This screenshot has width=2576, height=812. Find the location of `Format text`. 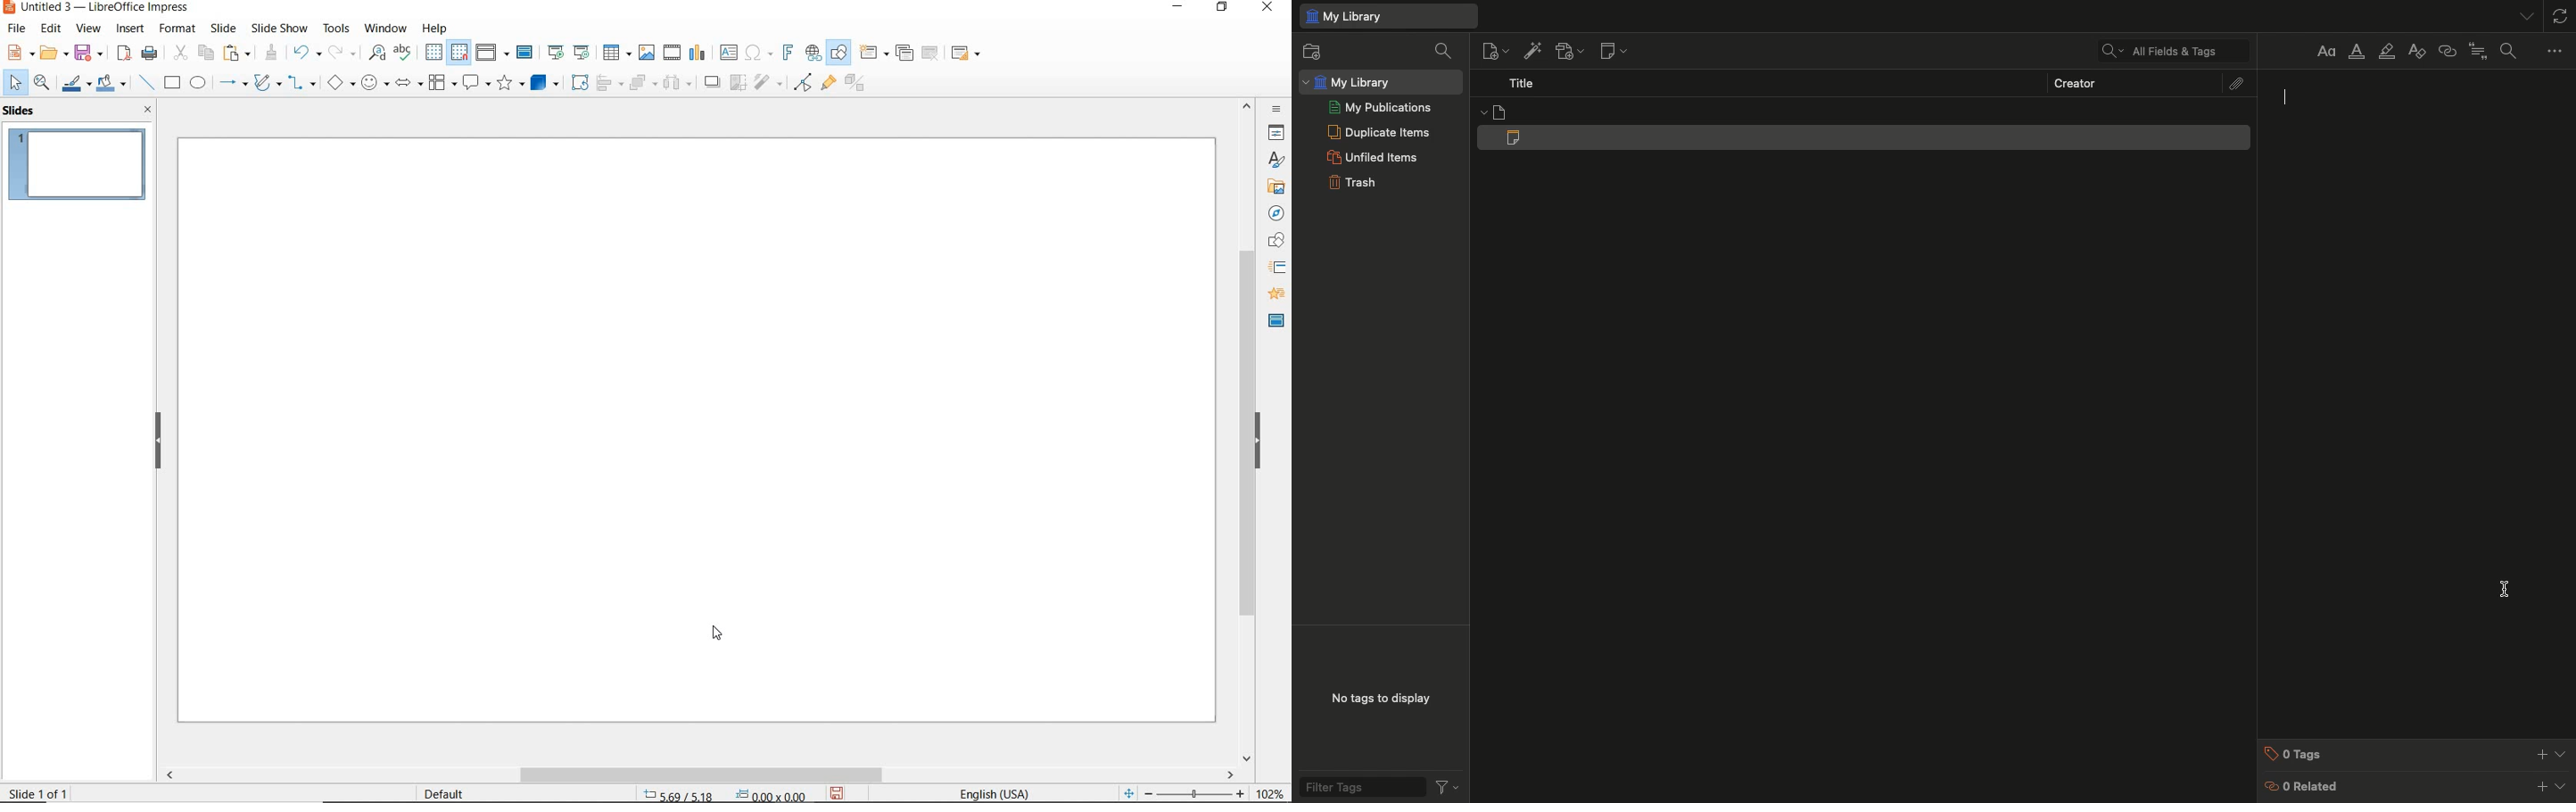

Format text is located at coordinates (2324, 51).